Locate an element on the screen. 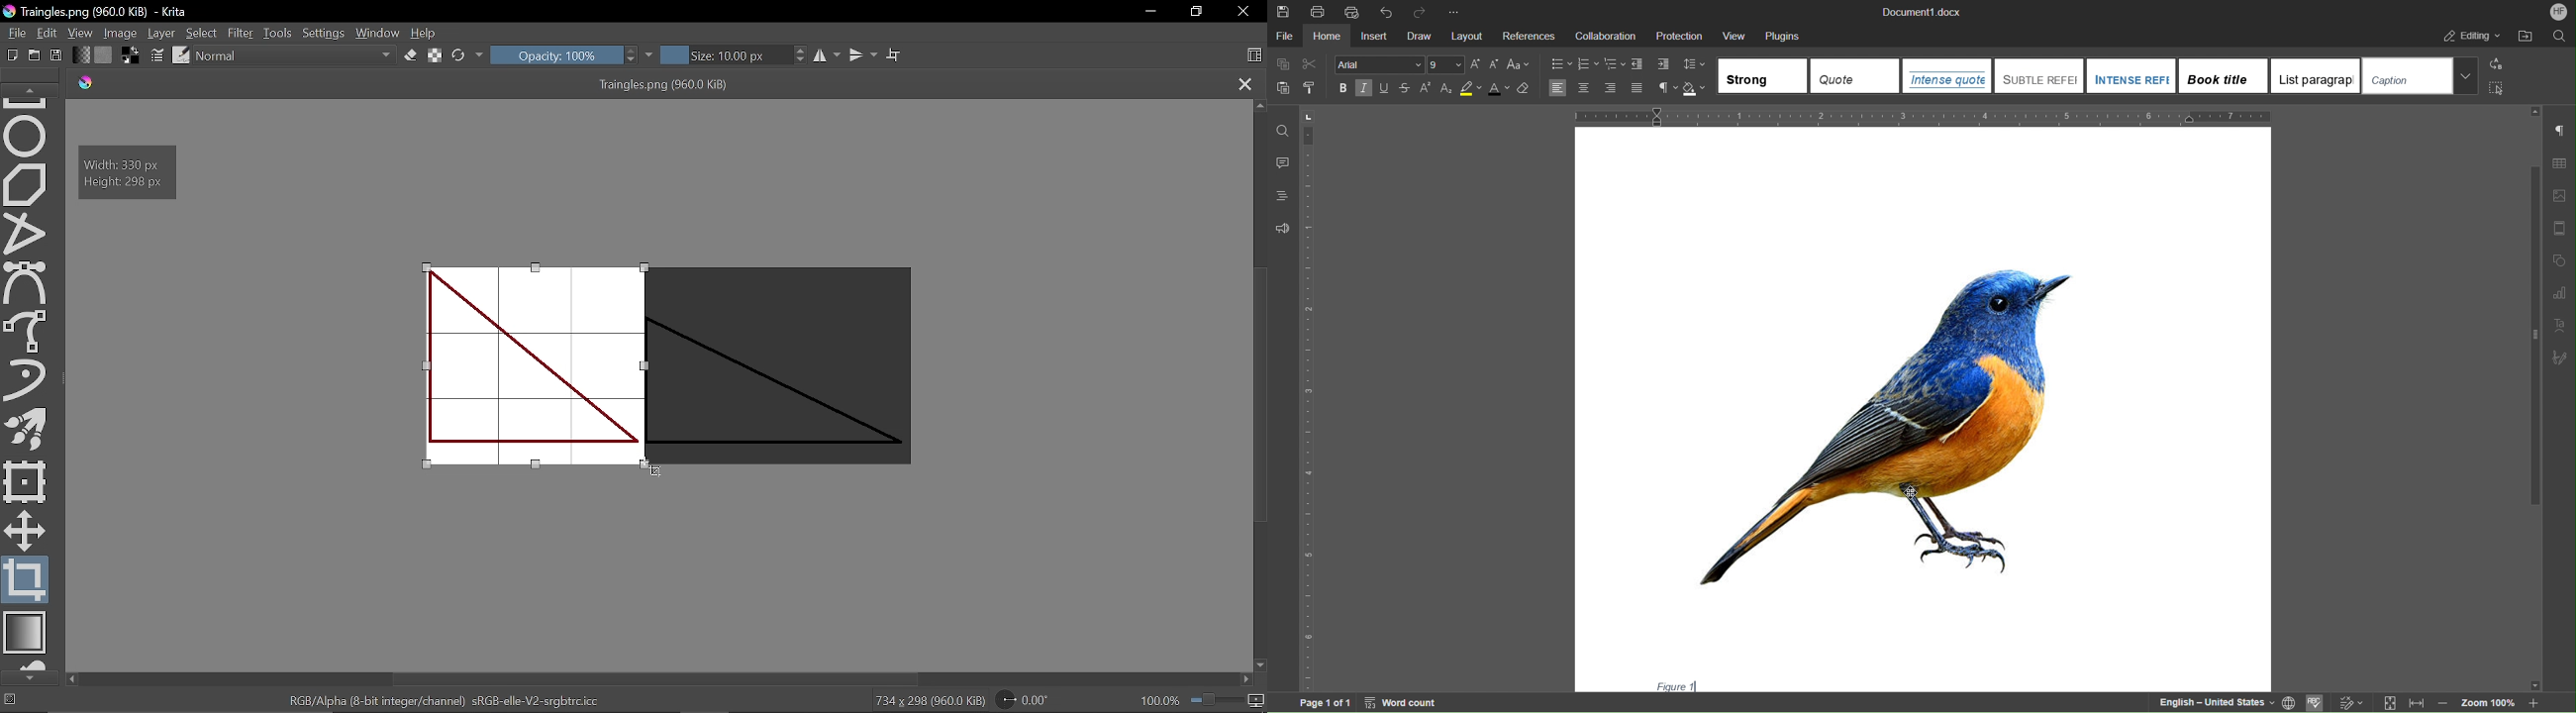  Choose workspace is located at coordinates (1254, 56).